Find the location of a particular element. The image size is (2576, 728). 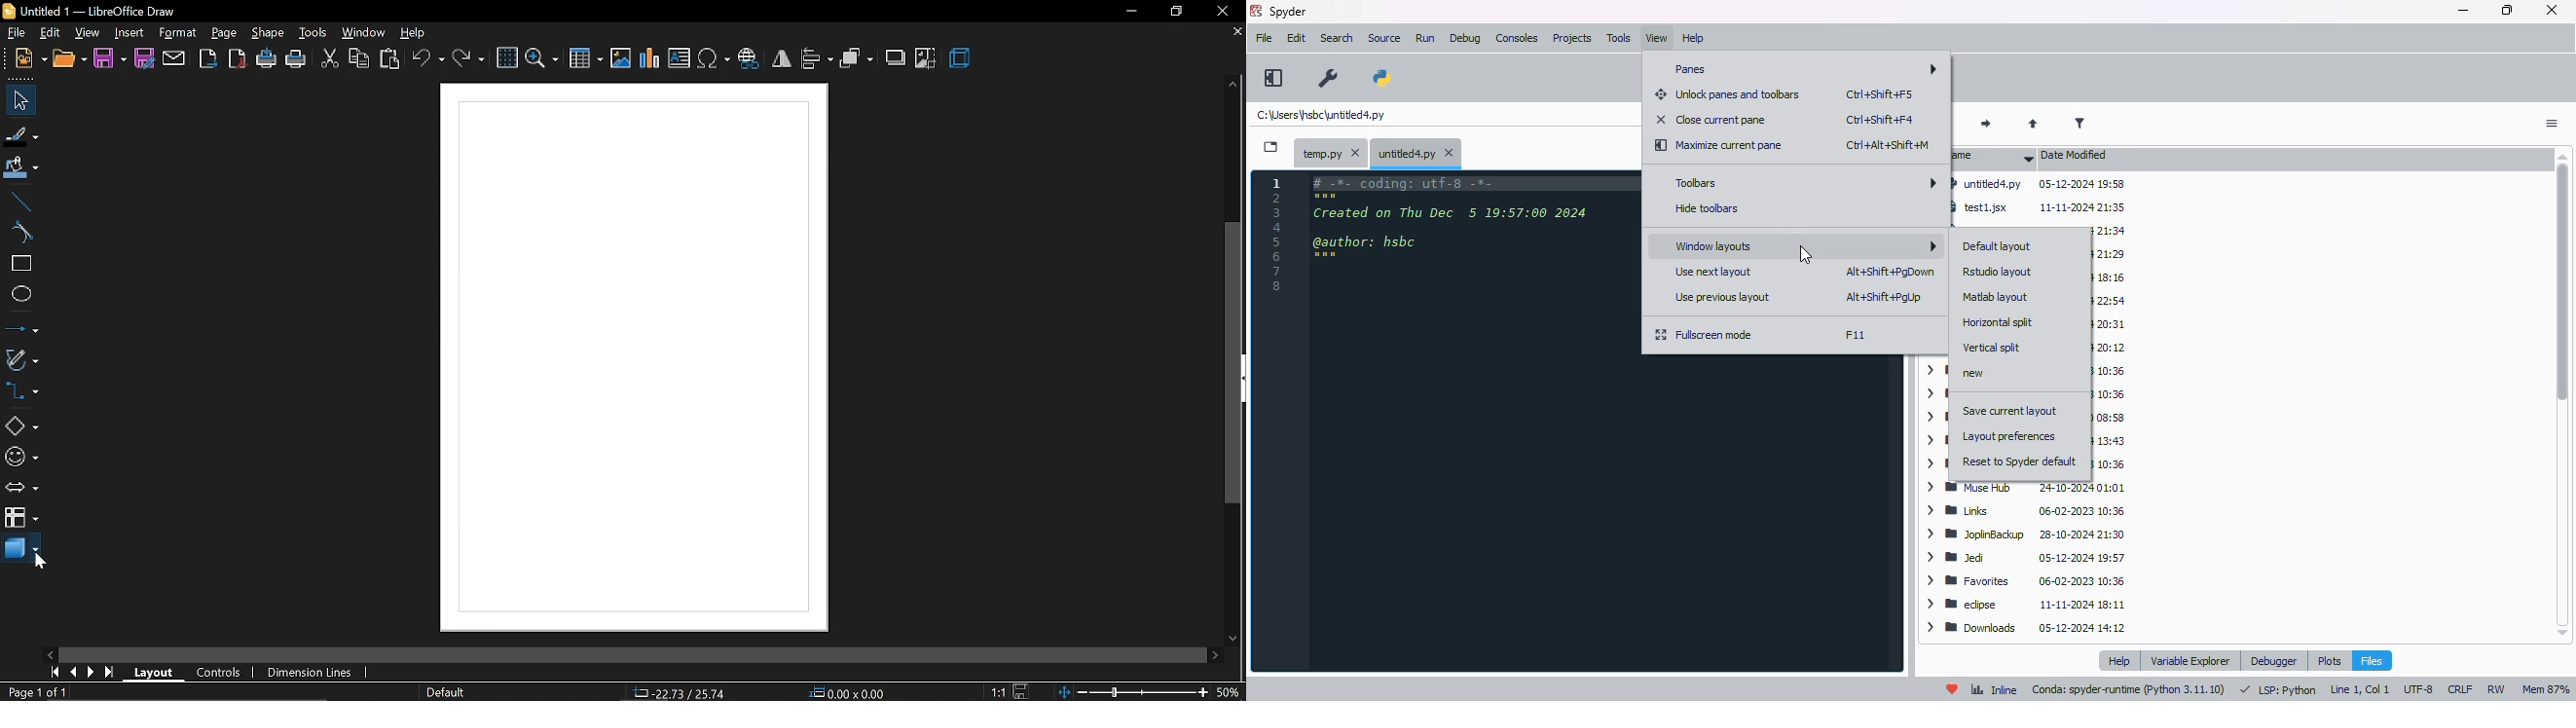

move left is located at coordinates (50, 654).